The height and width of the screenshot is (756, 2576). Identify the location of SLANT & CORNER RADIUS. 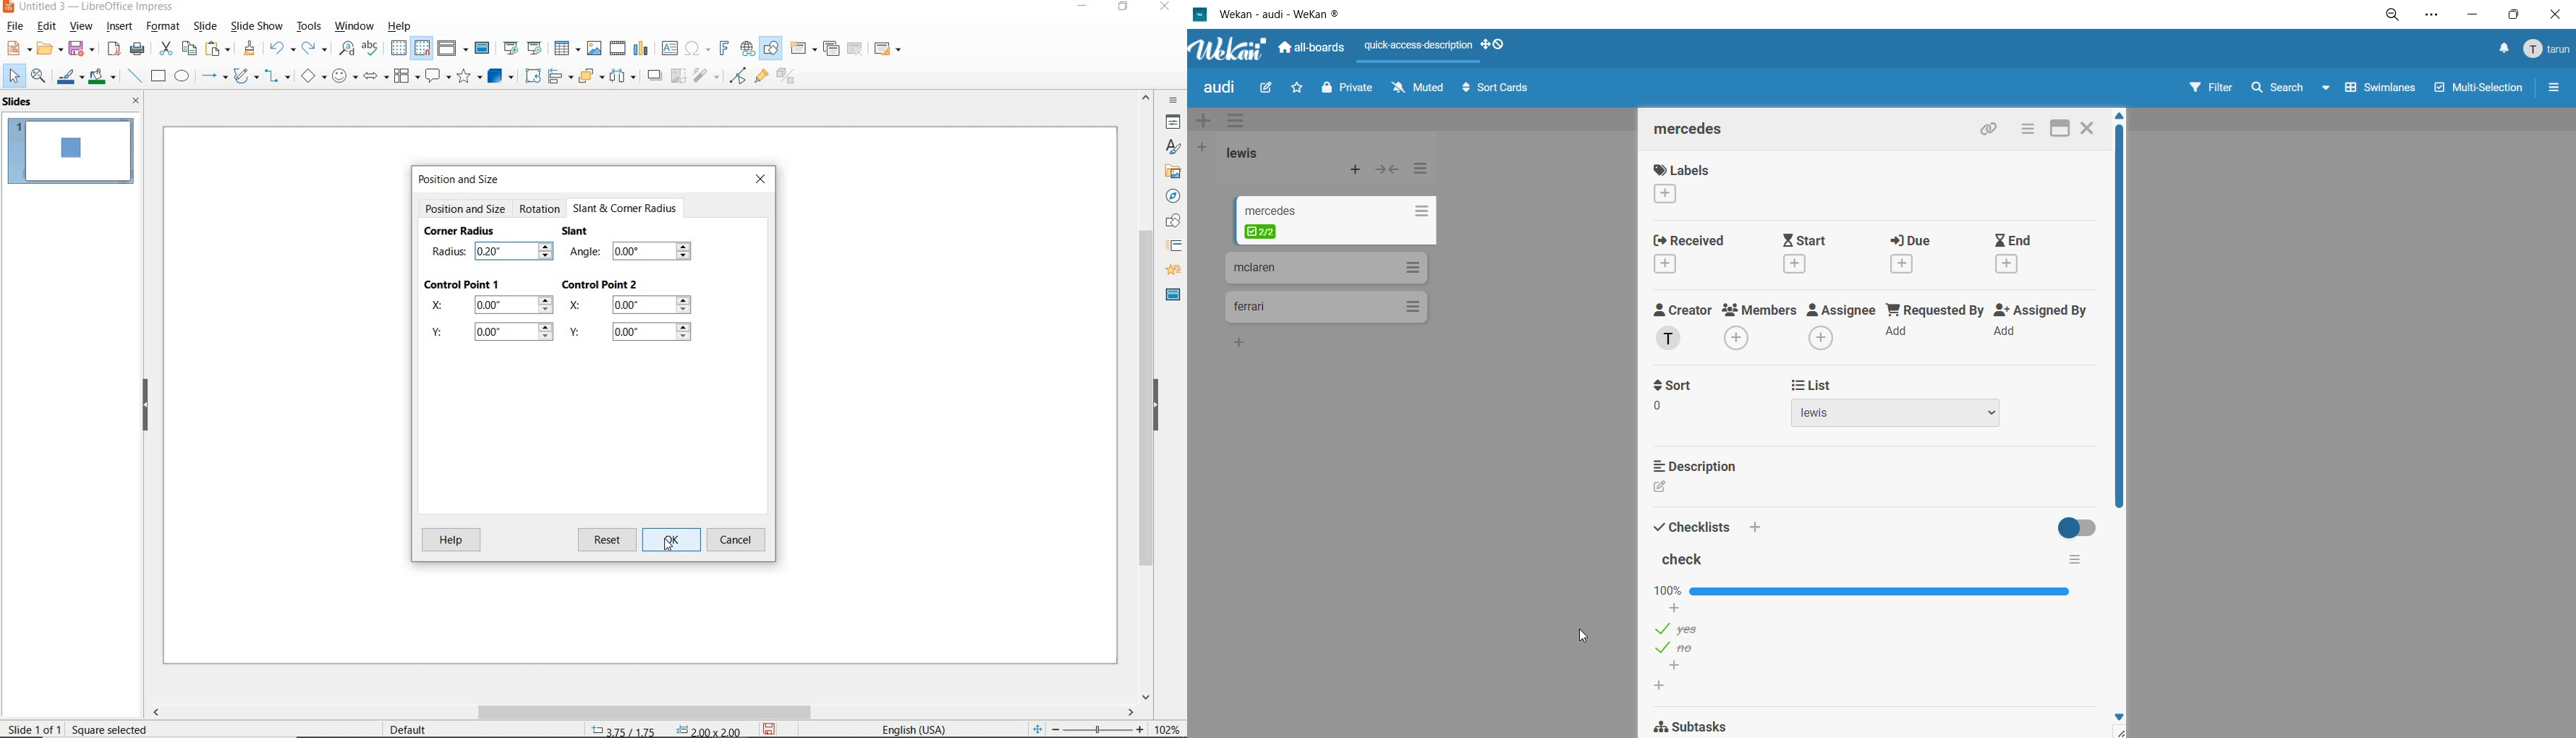
(625, 209).